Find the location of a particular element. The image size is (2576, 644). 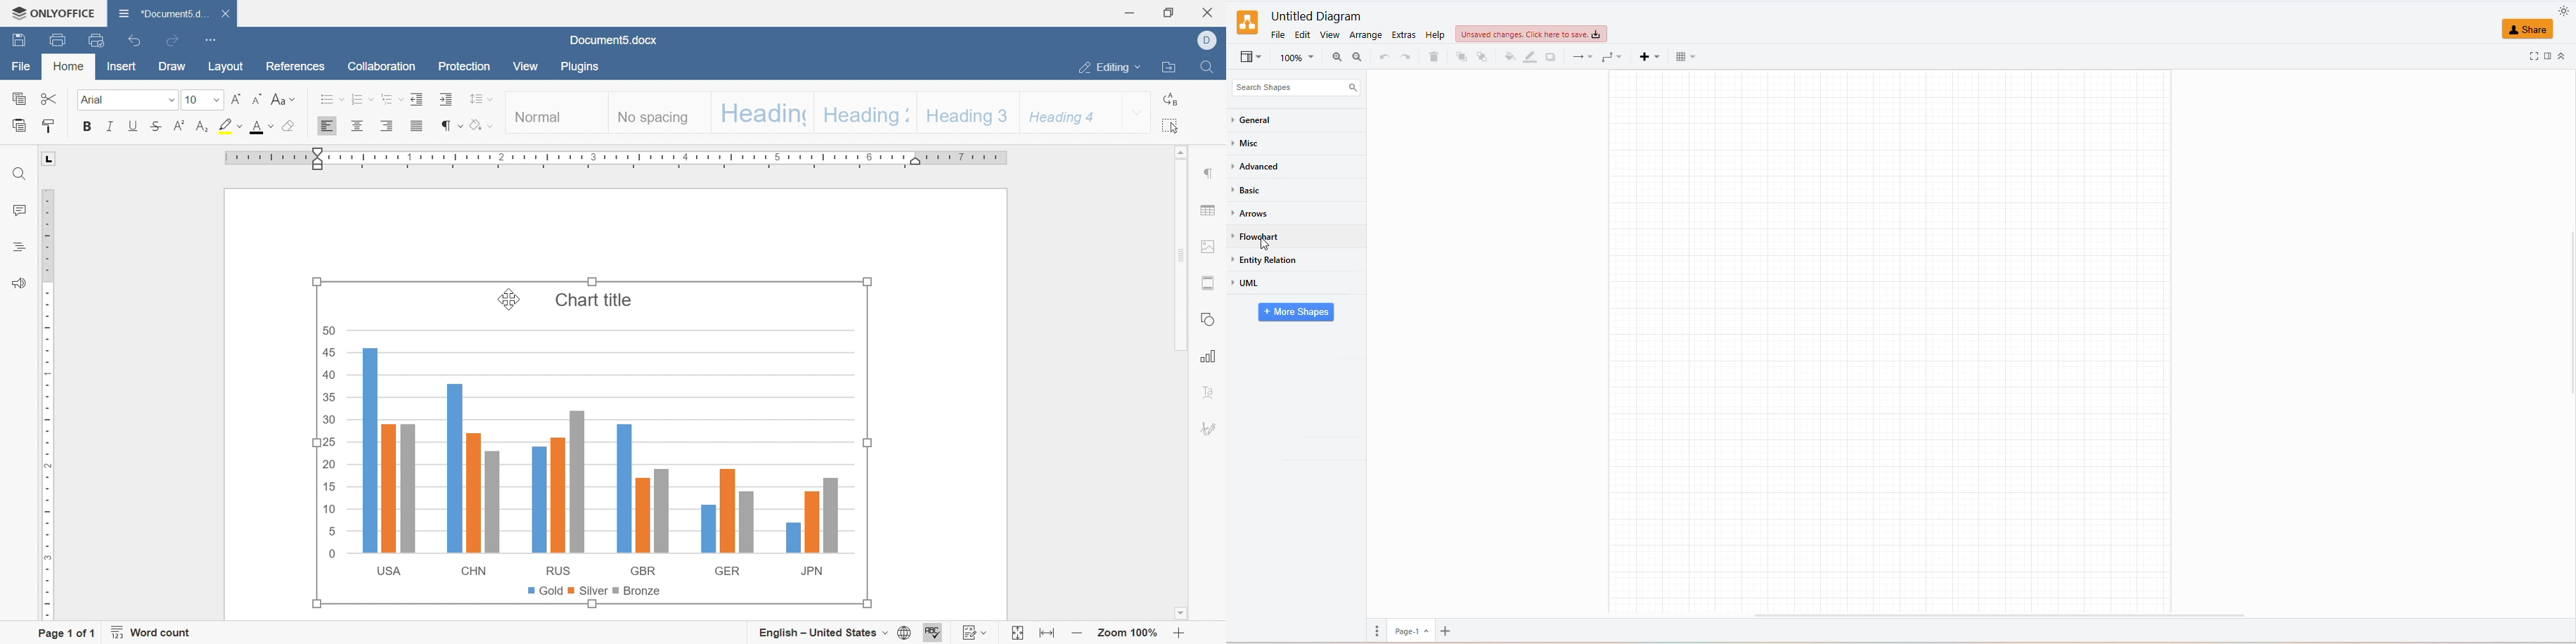

header & footer settings is located at coordinates (1210, 284).